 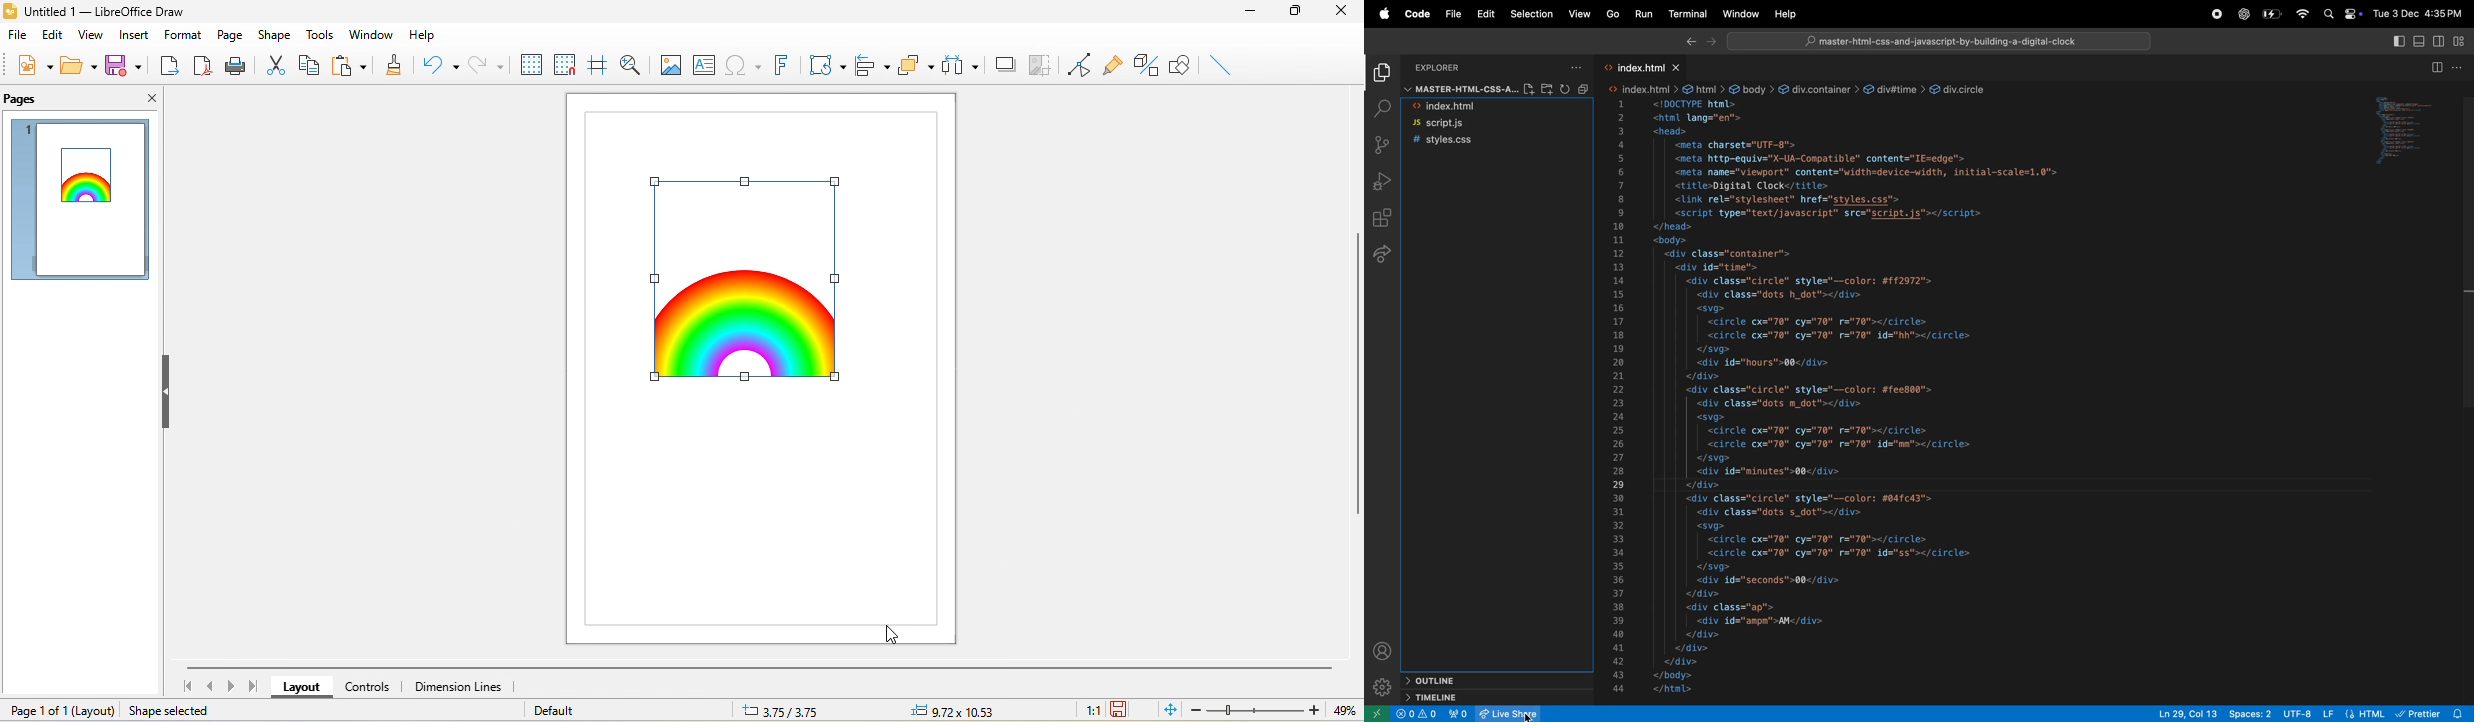 I want to click on style.css, so click(x=1490, y=142).